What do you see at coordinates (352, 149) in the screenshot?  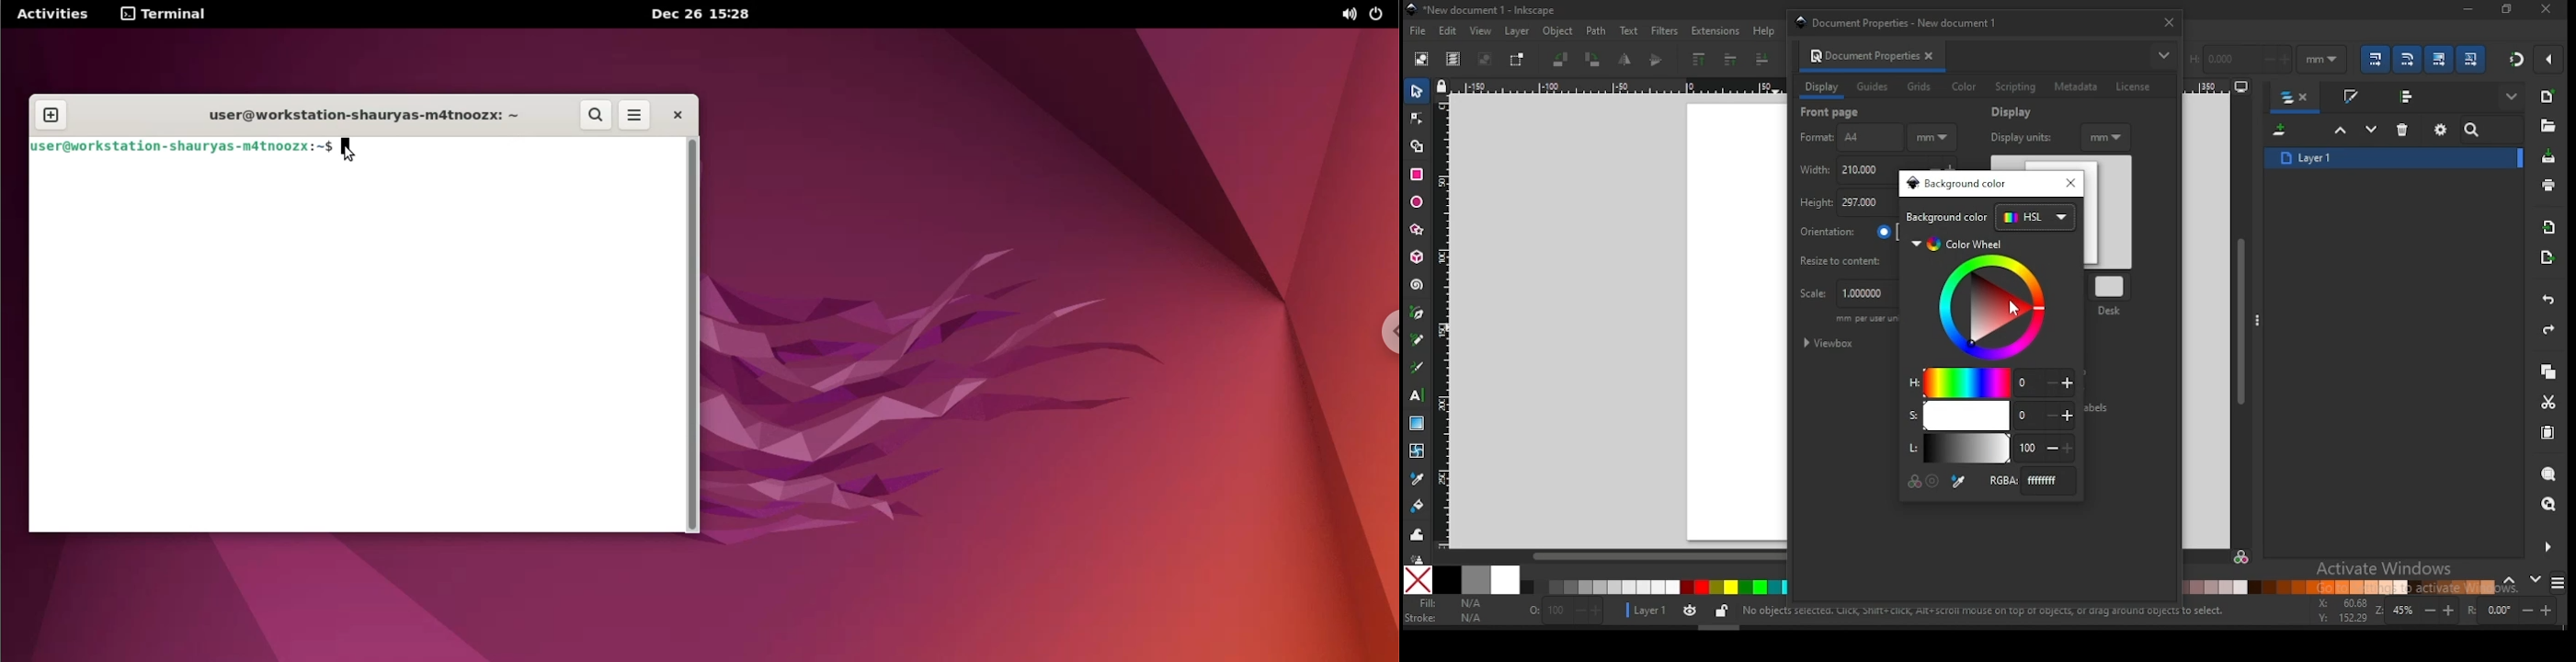 I see `cursor ` at bounding box center [352, 149].